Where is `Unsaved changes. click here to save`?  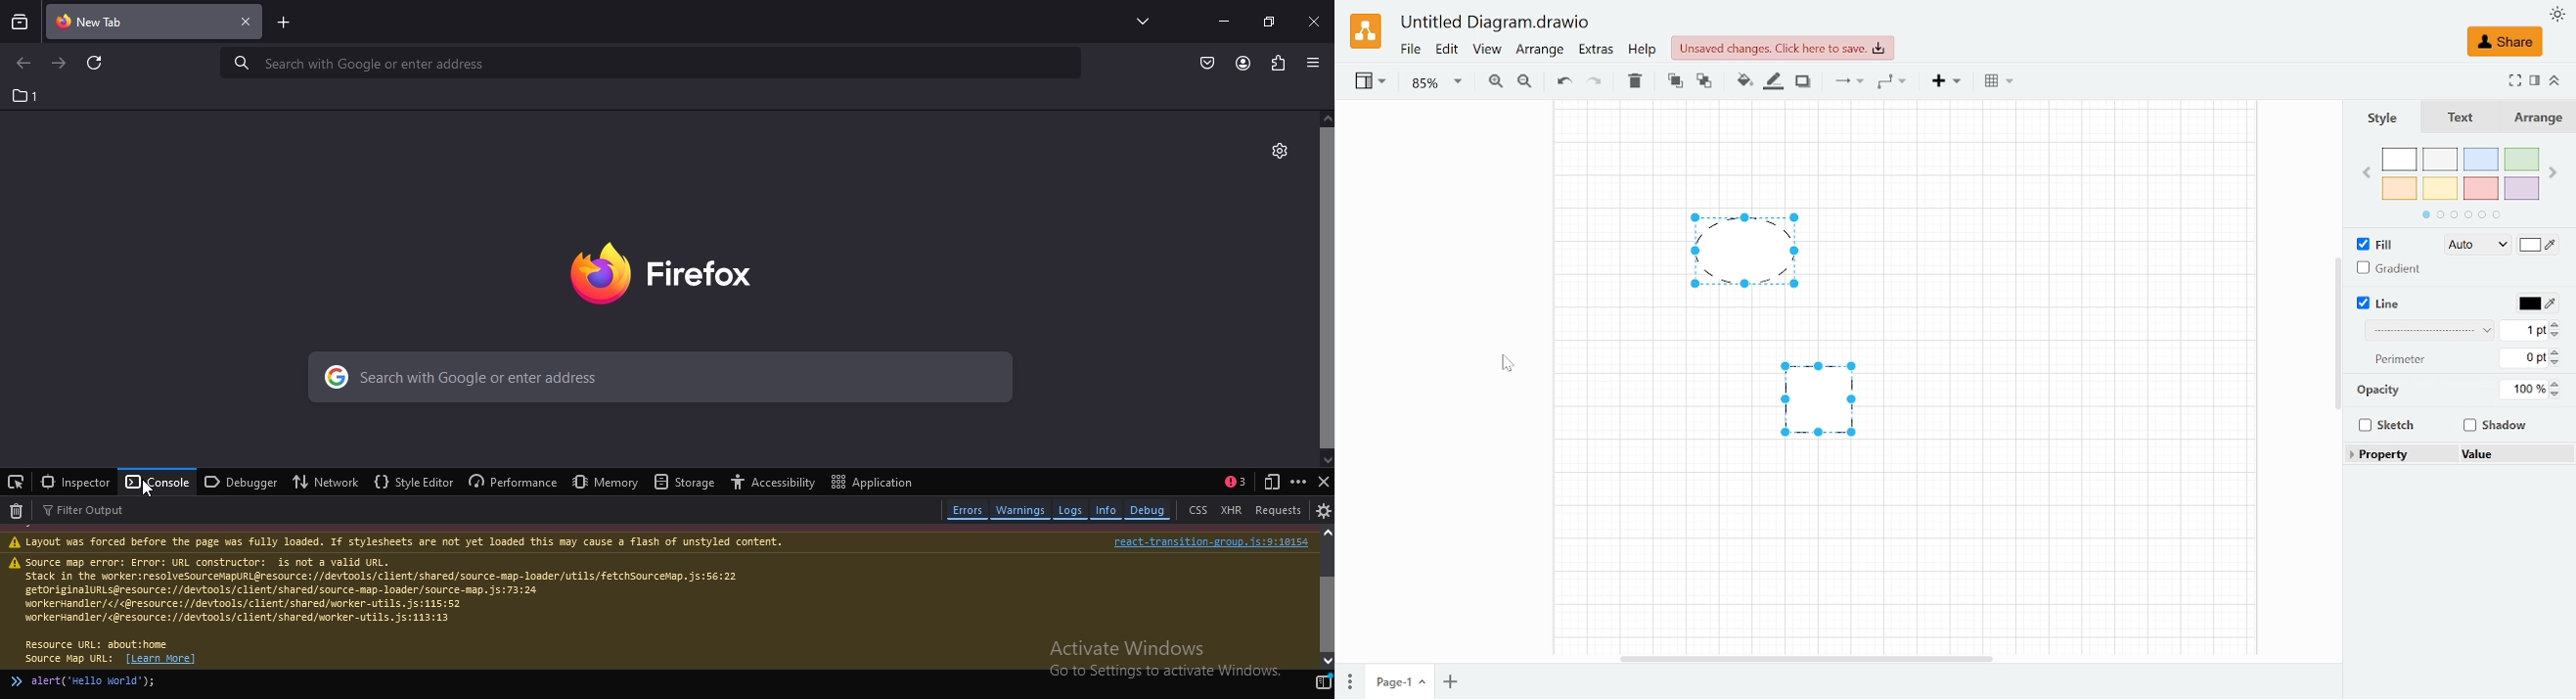 Unsaved changes. click here to save is located at coordinates (1783, 49).